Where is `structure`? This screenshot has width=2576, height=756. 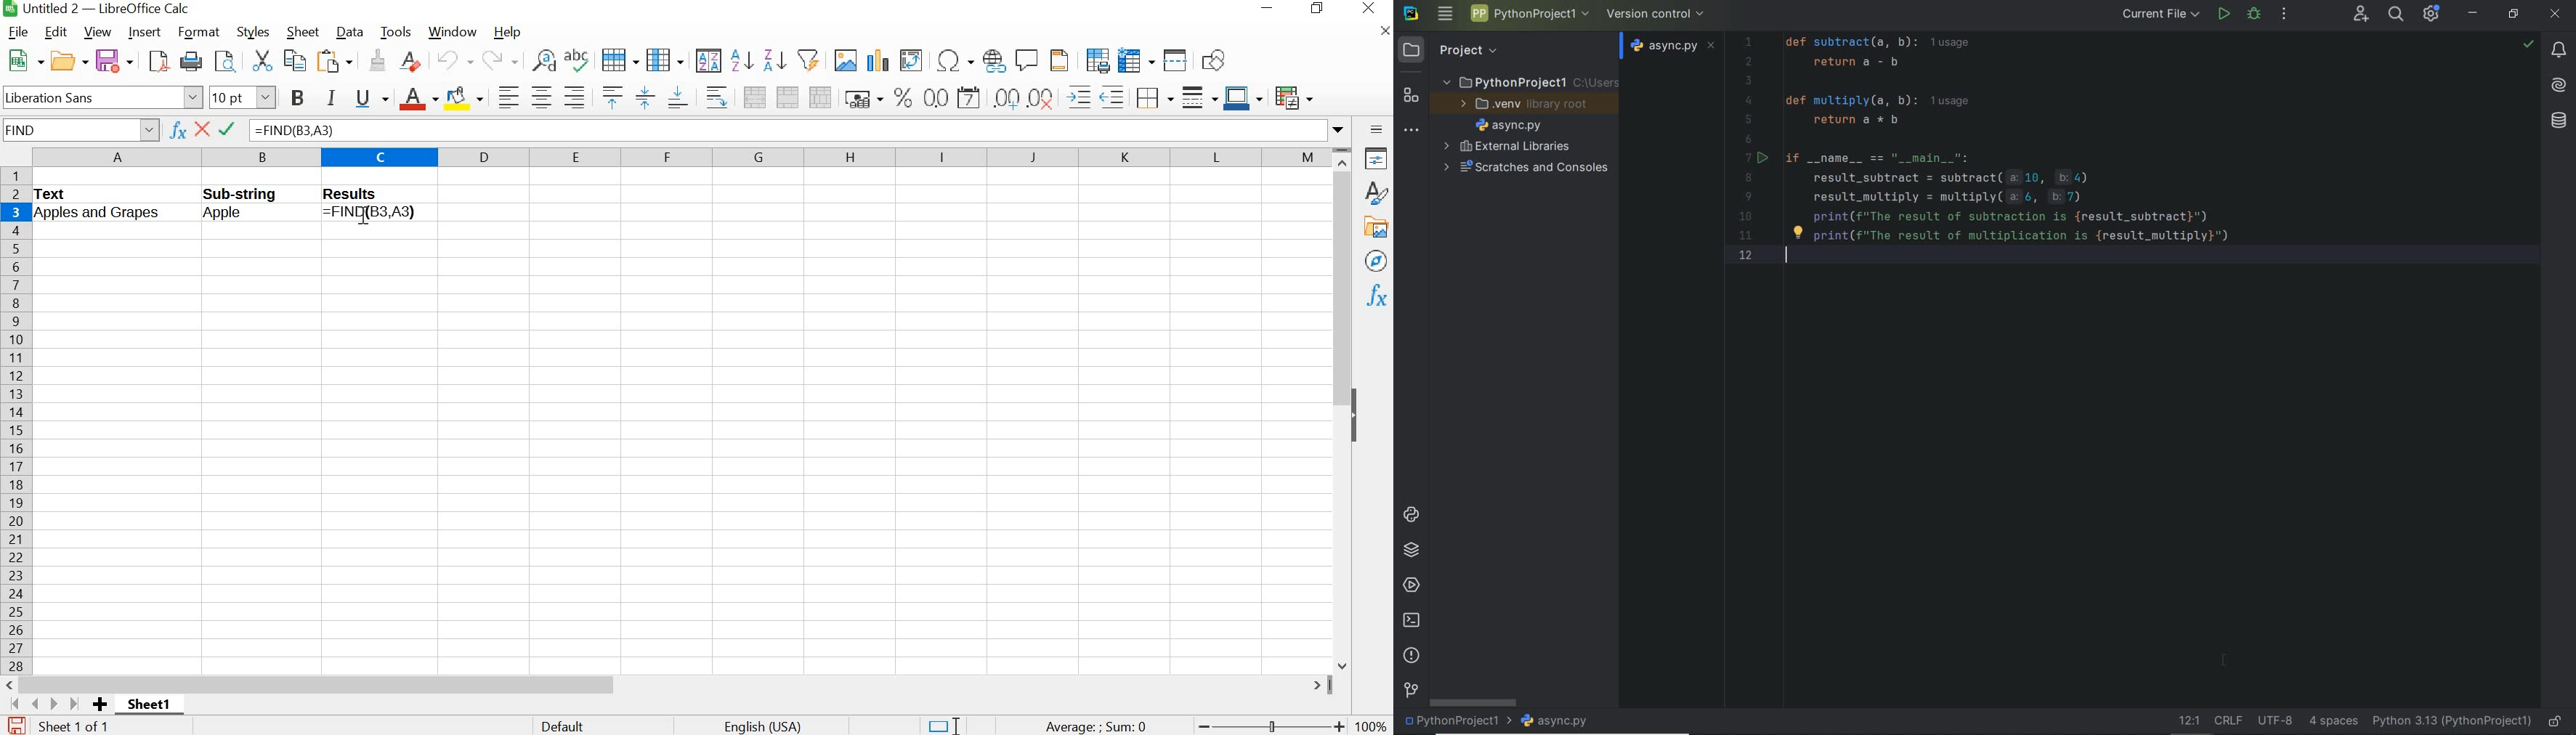
structure is located at coordinates (1410, 97).